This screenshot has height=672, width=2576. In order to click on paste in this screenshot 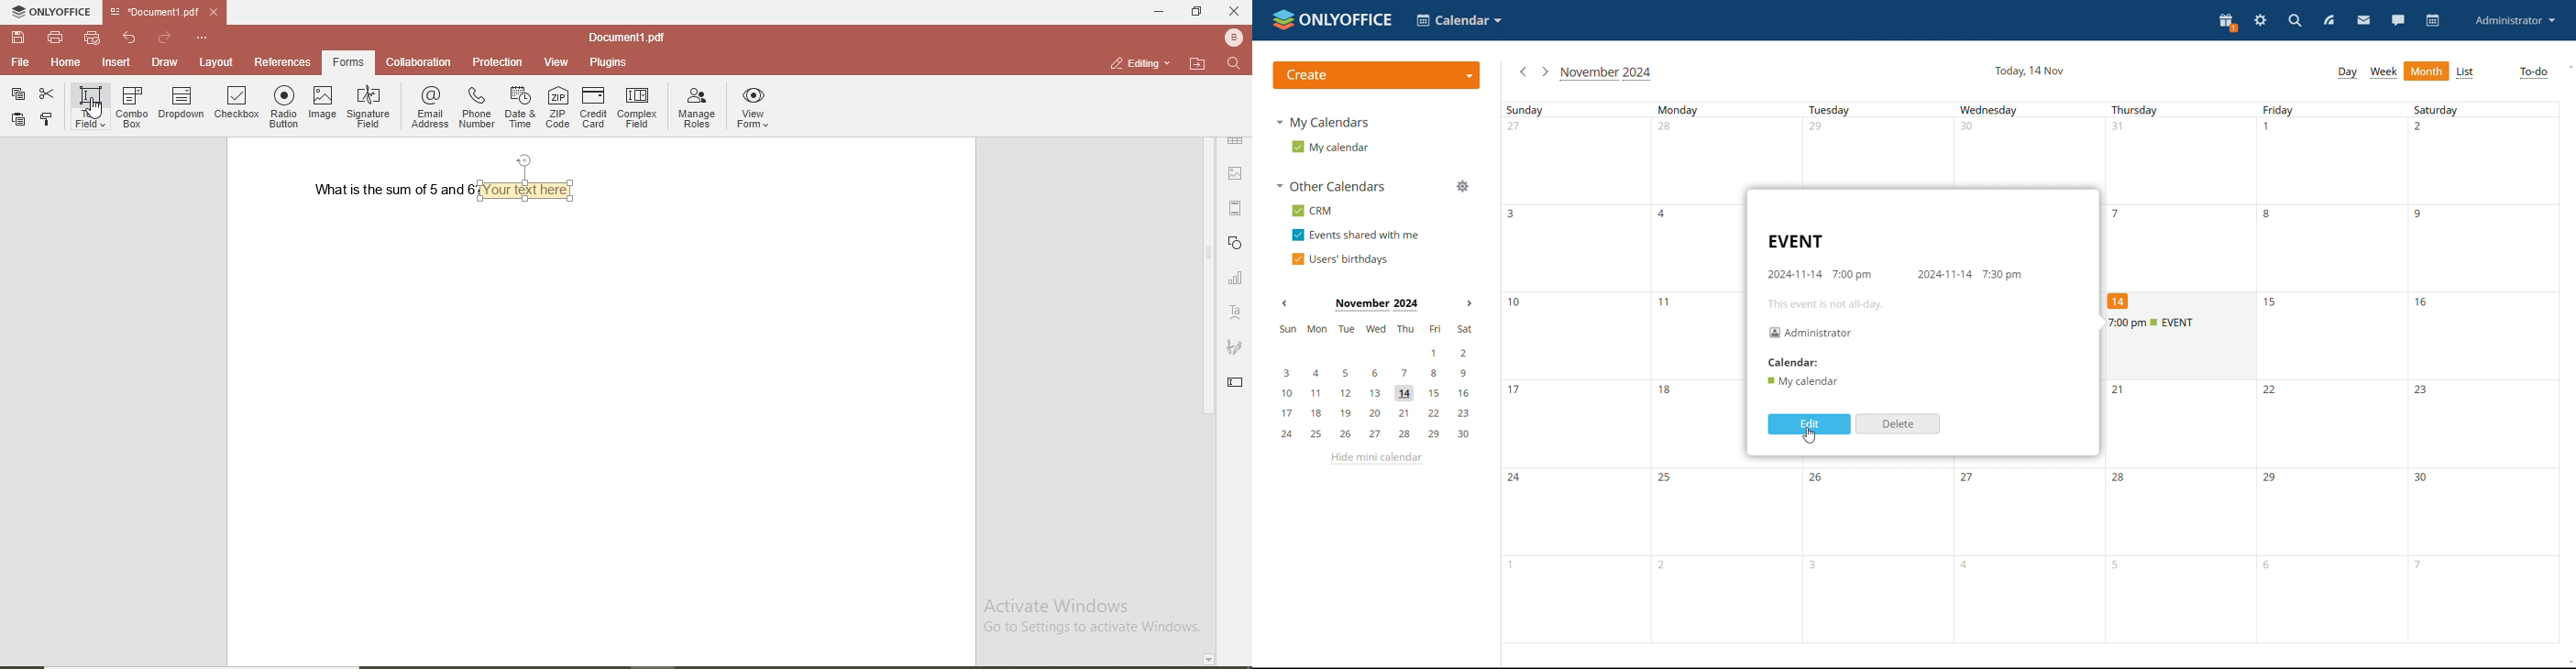, I will do `click(17, 119)`.